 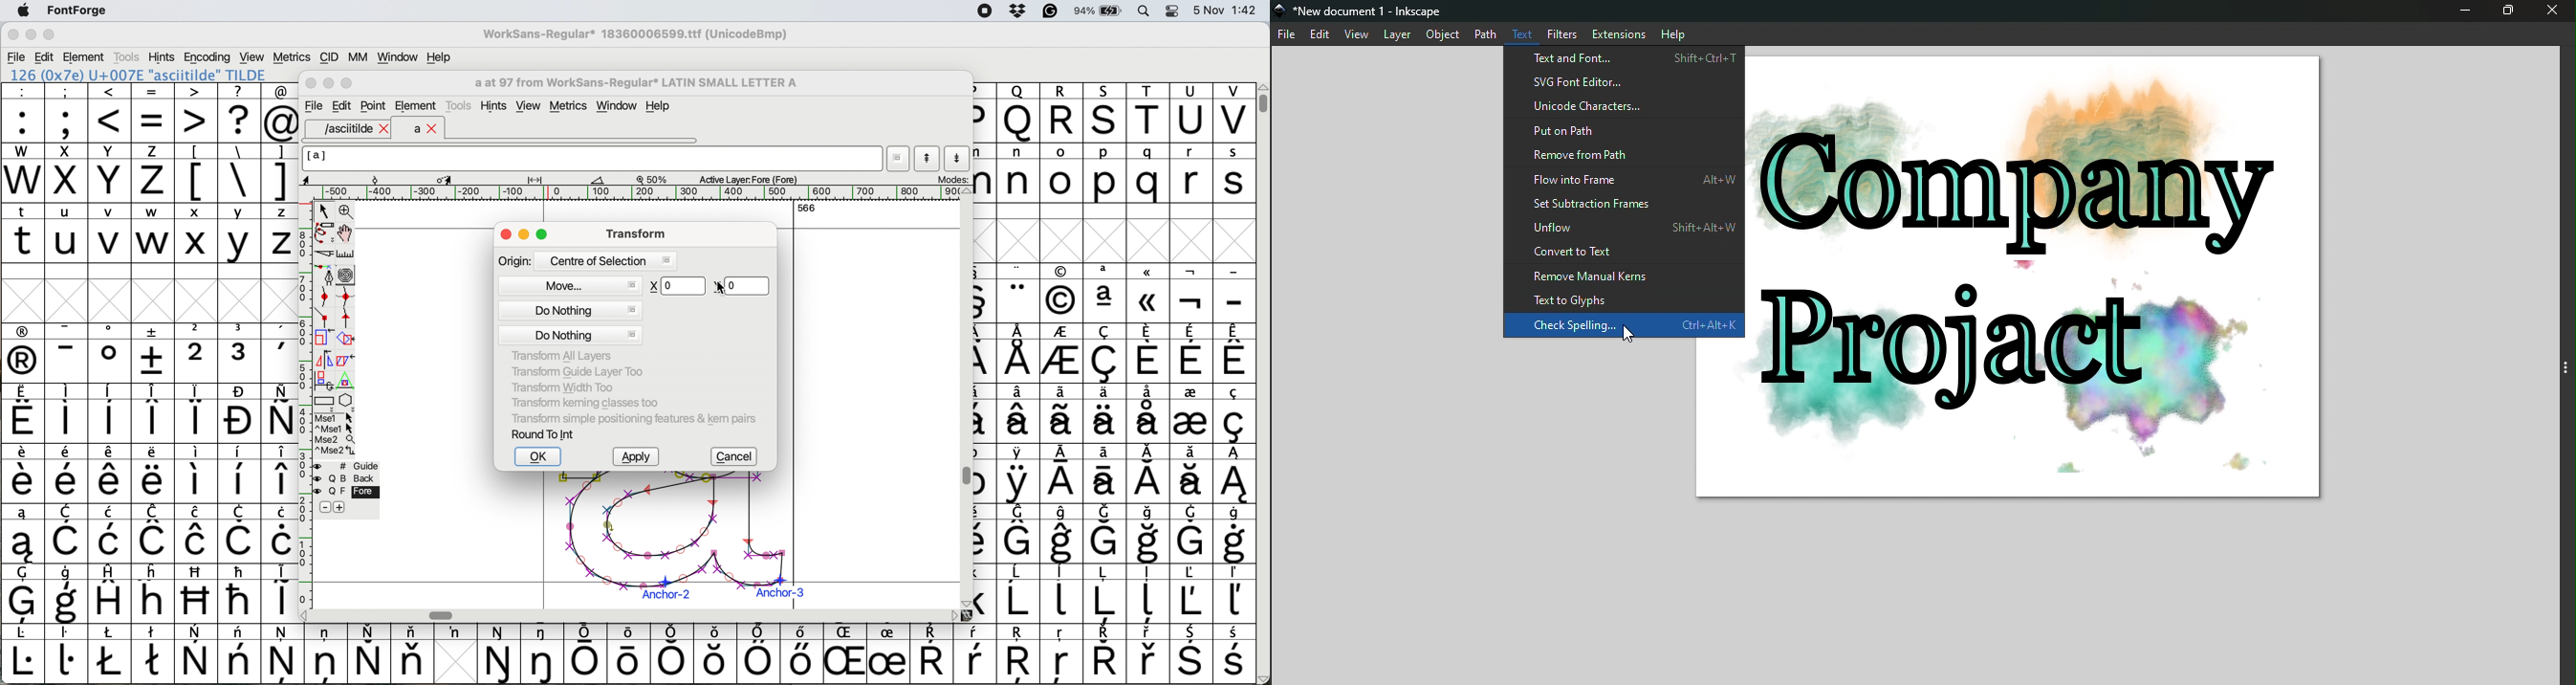 I want to click on symbol, so click(x=1192, y=655).